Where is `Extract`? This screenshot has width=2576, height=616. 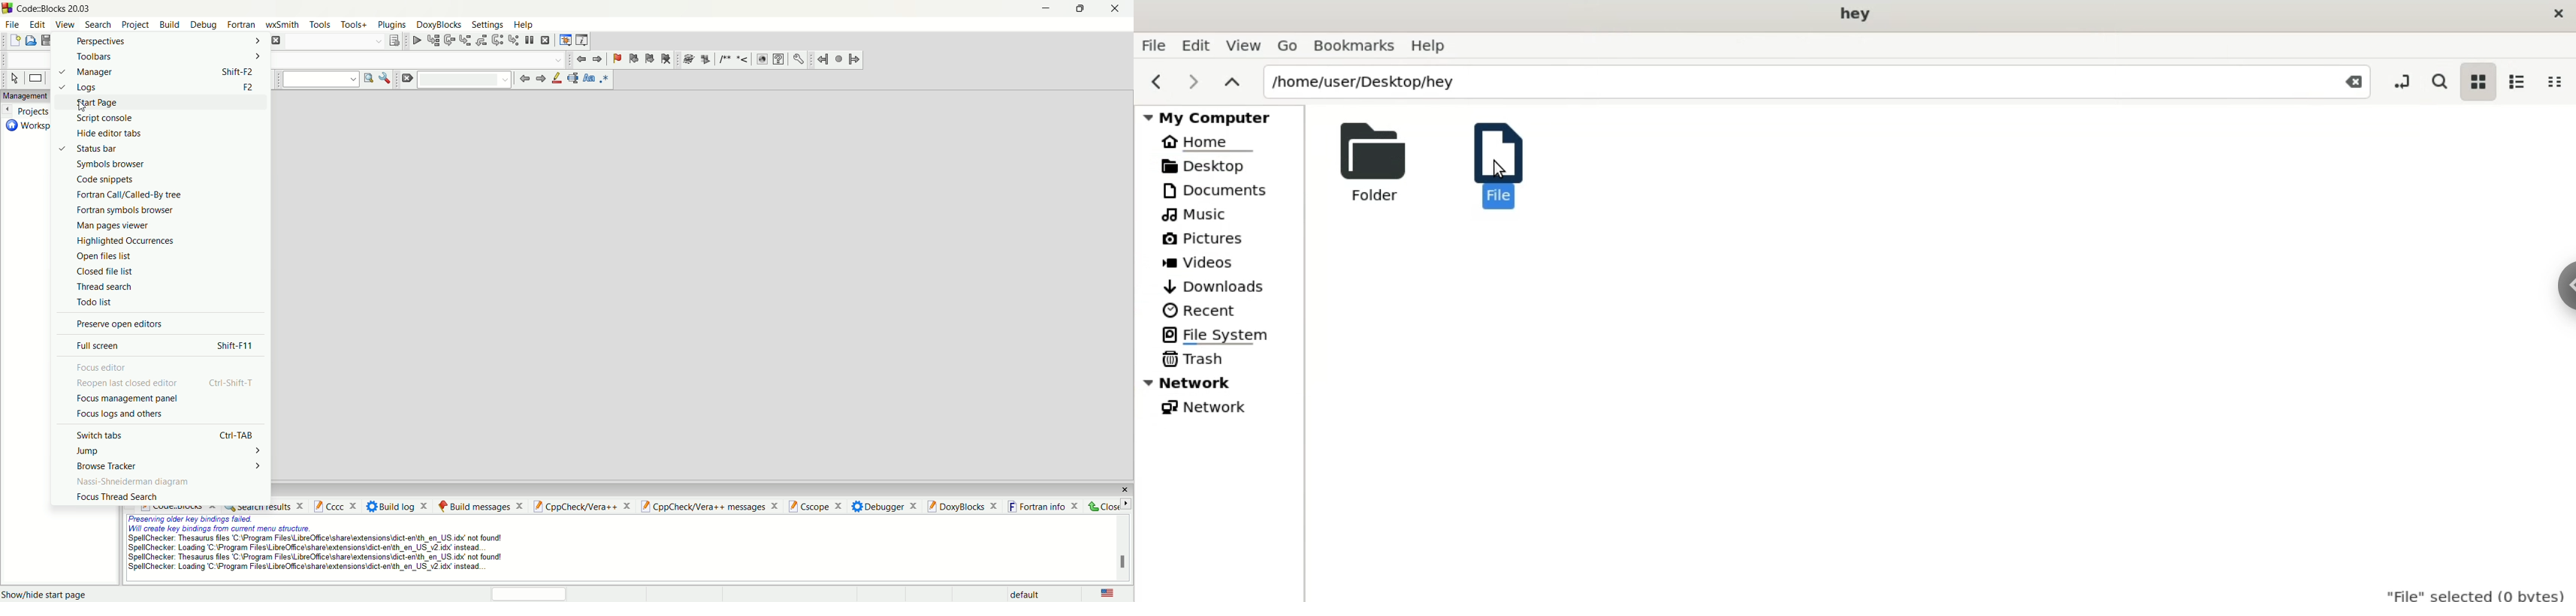 Extract is located at coordinates (703, 57).